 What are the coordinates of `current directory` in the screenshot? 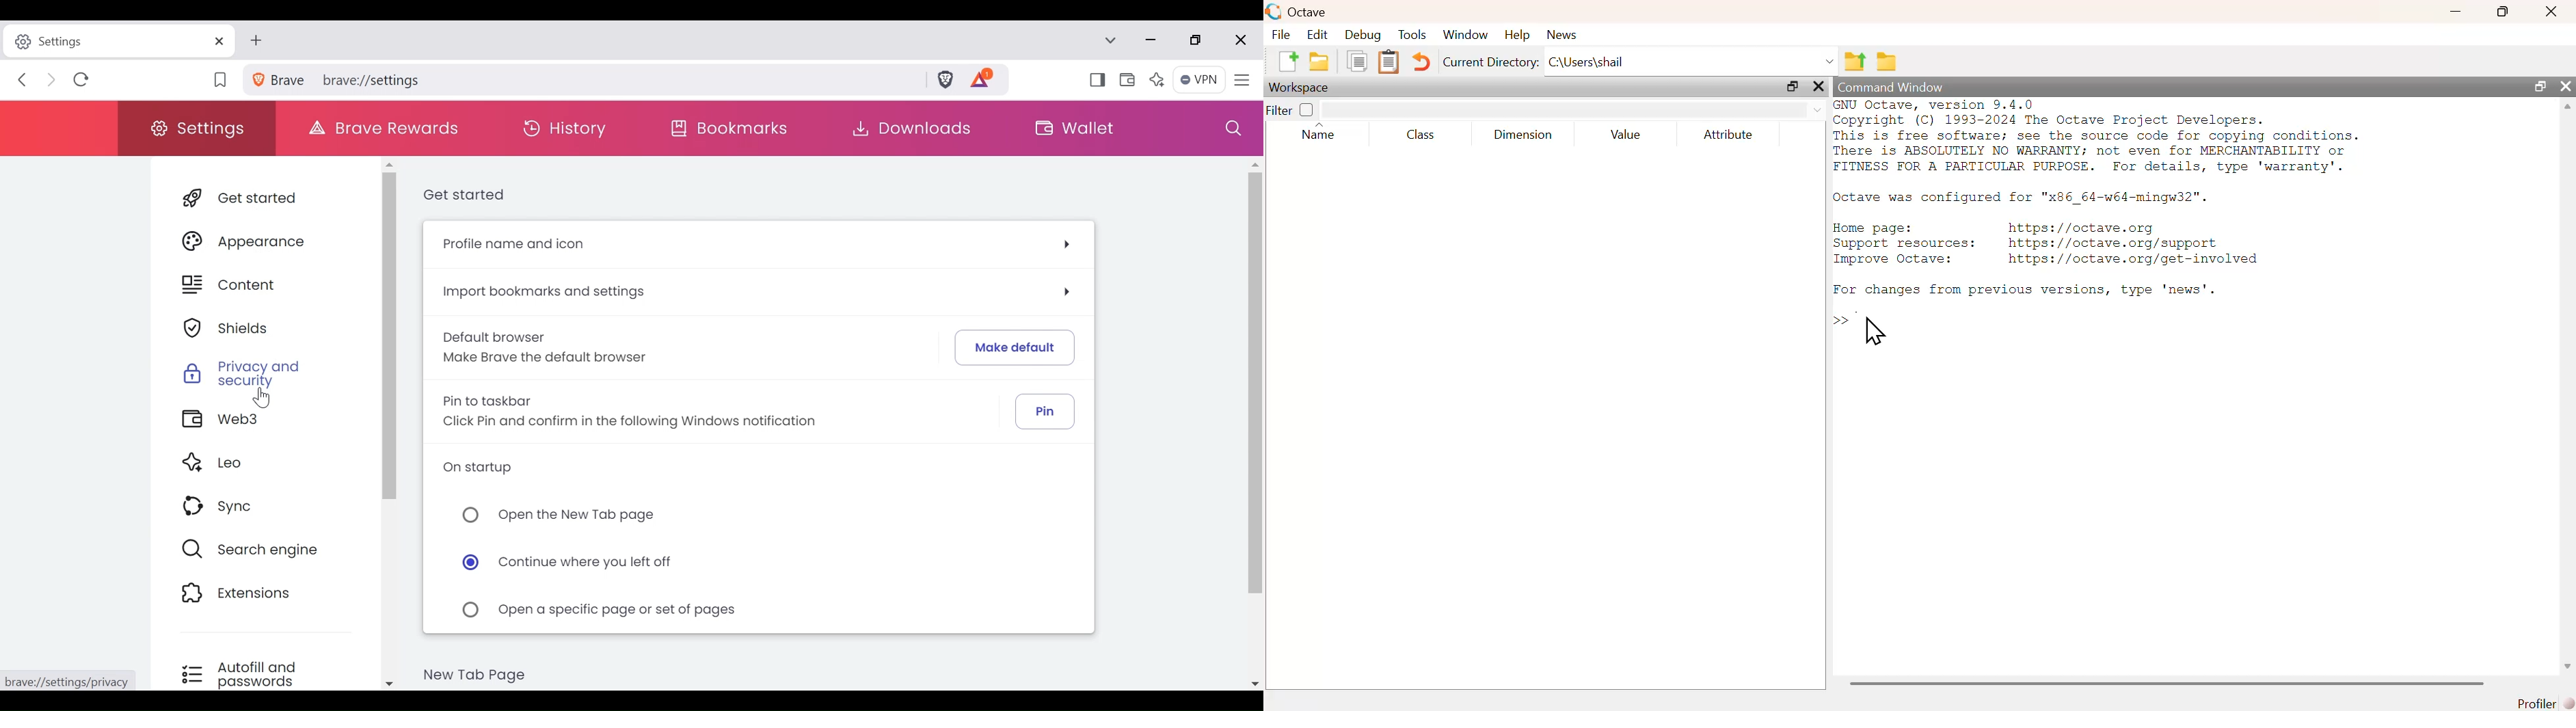 It's located at (1492, 63).